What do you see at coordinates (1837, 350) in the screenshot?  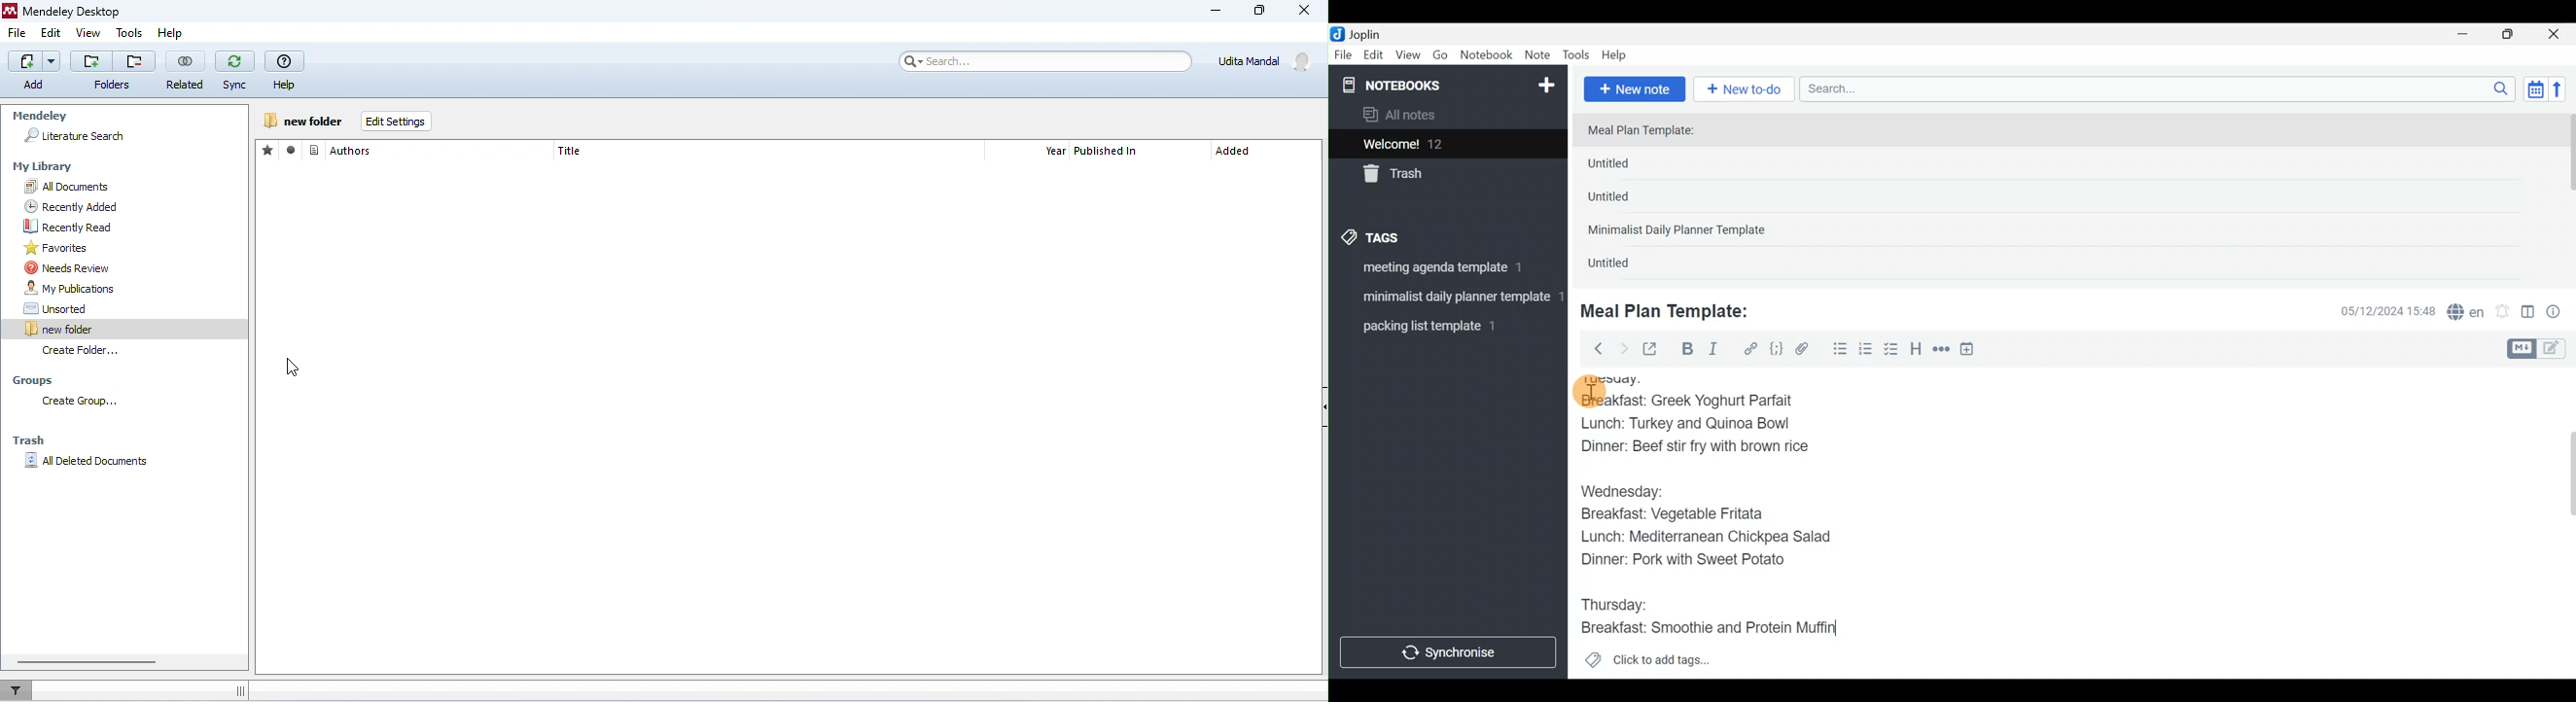 I see `Bulleted list` at bounding box center [1837, 350].